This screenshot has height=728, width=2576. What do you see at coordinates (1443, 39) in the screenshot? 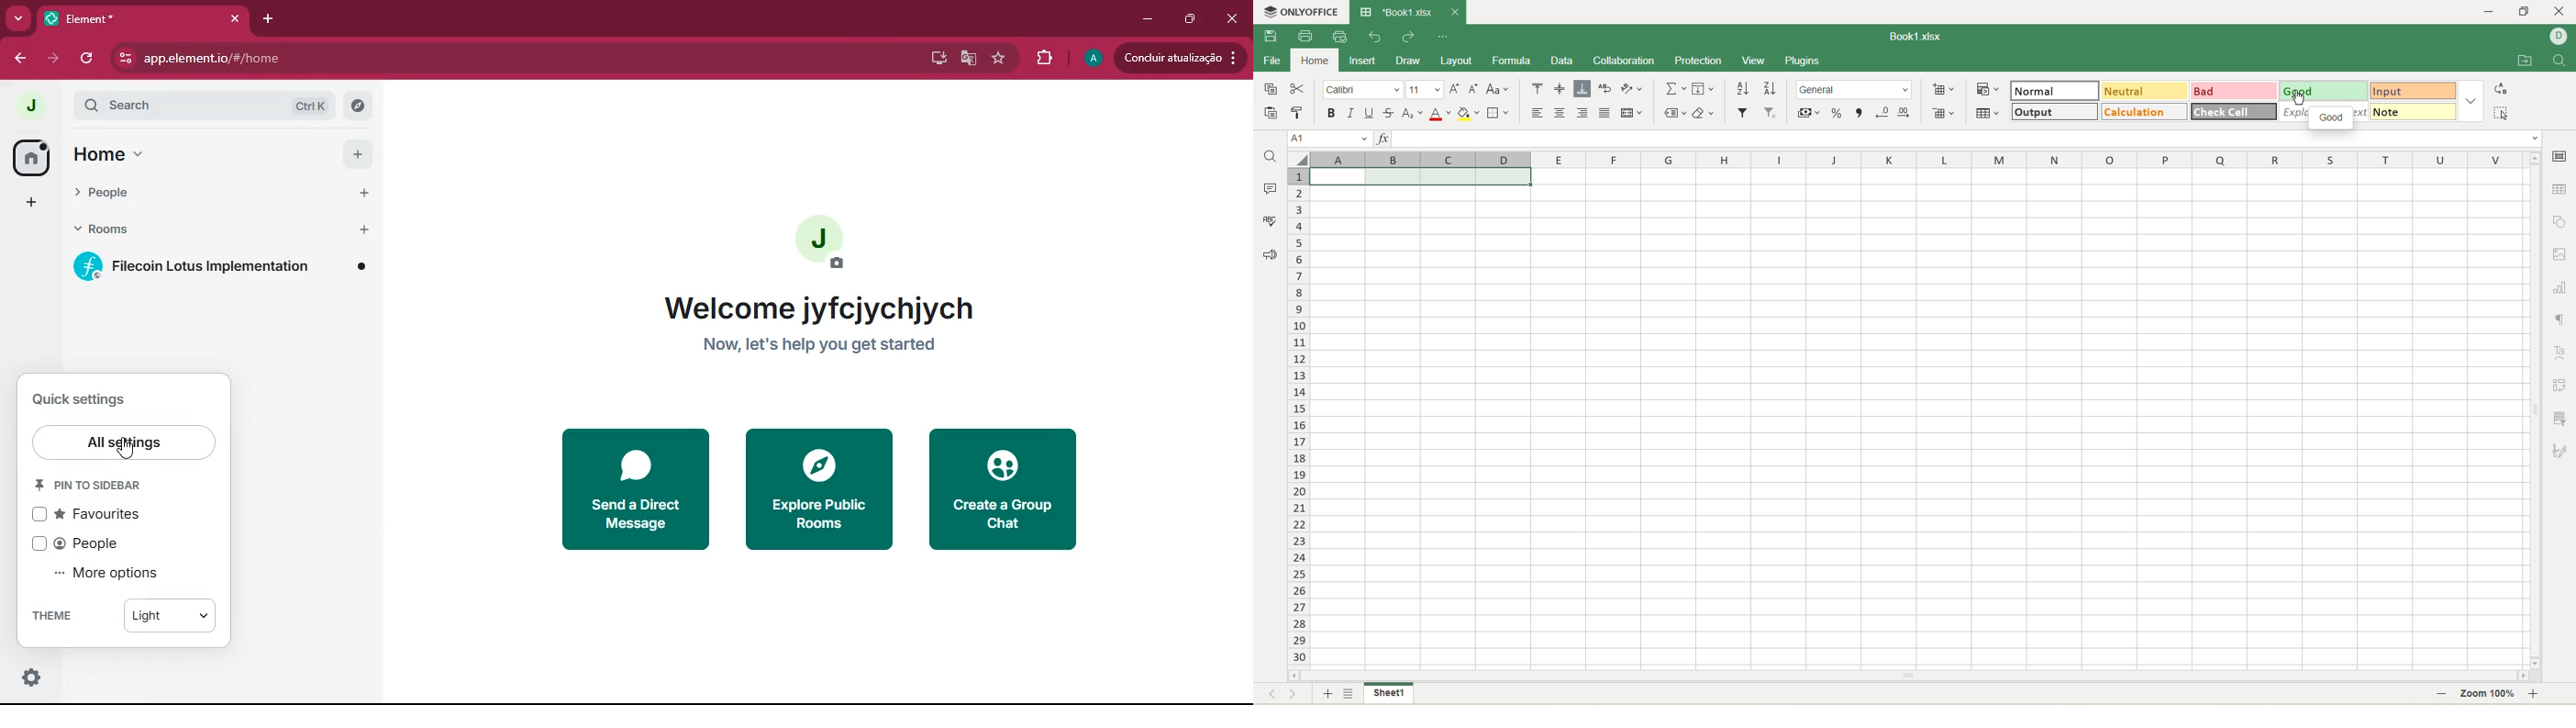
I see `quick settings` at bounding box center [1443, 39].